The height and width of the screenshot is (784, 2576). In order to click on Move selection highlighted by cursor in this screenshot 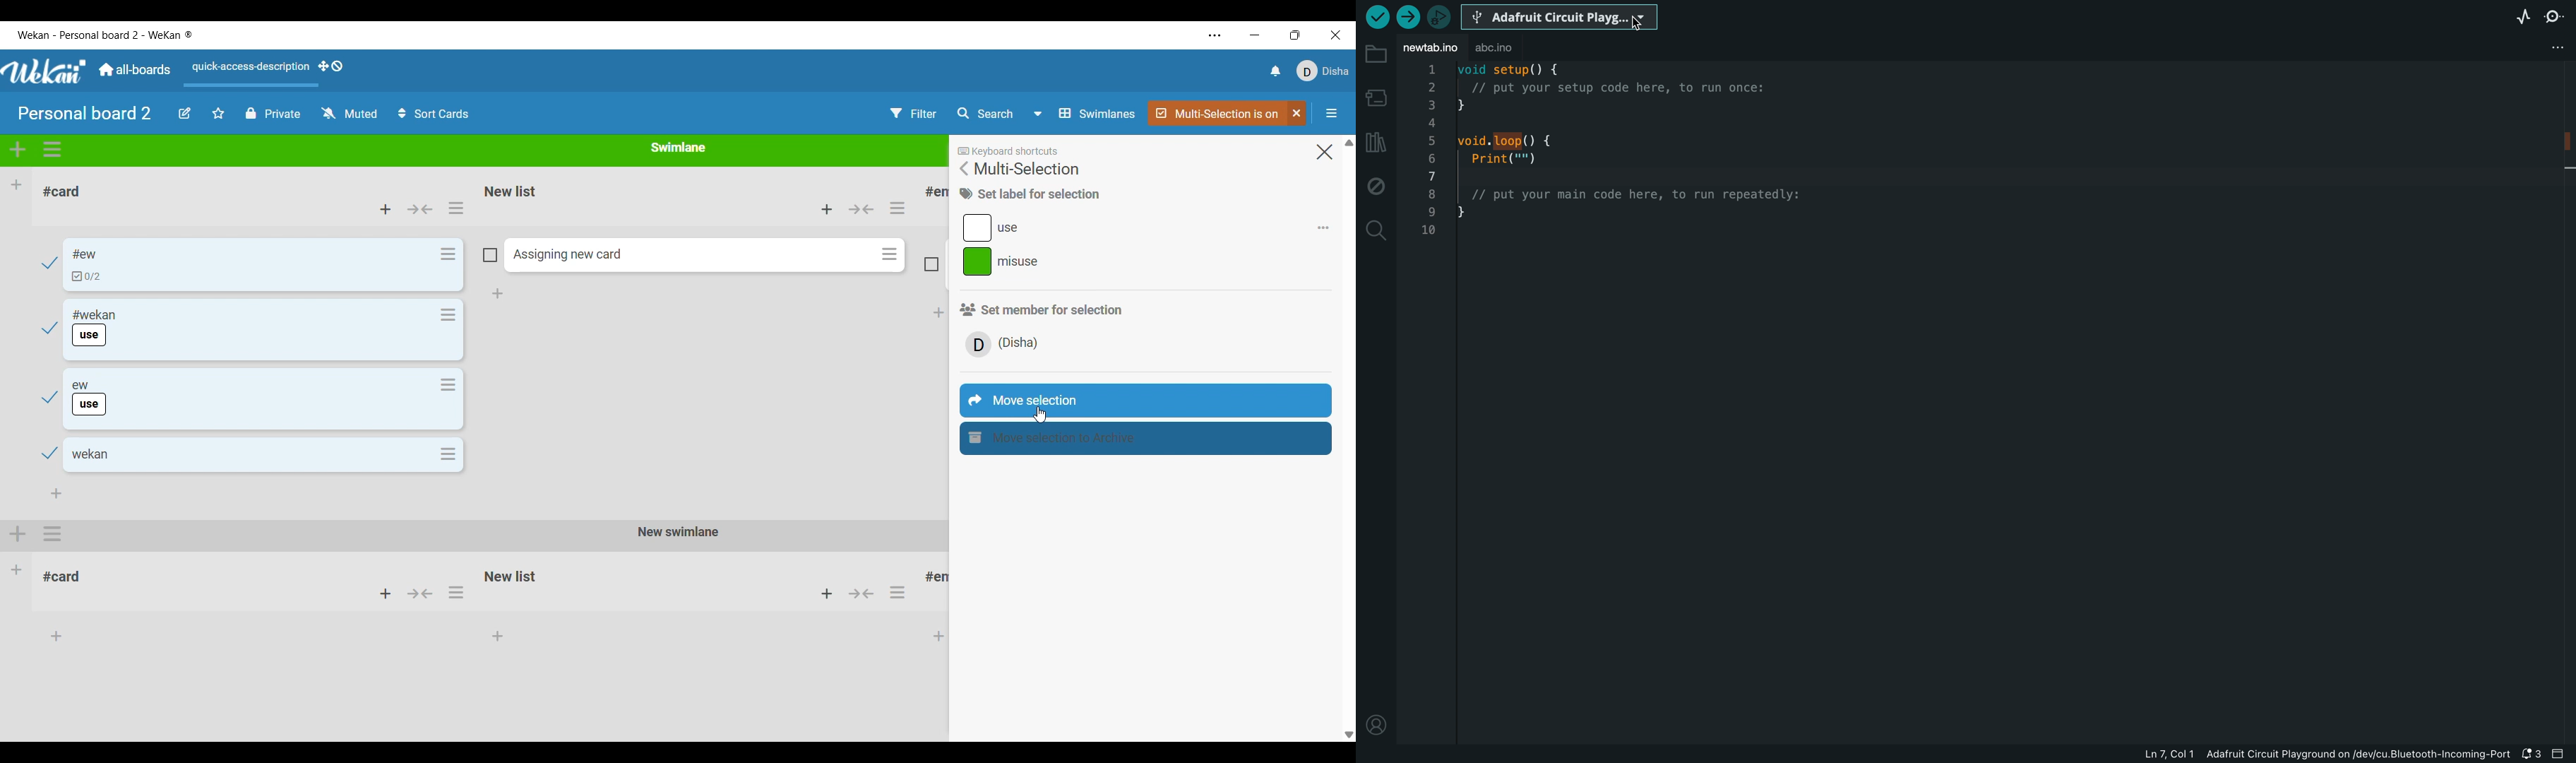, I will do `click(1146, 401)`.